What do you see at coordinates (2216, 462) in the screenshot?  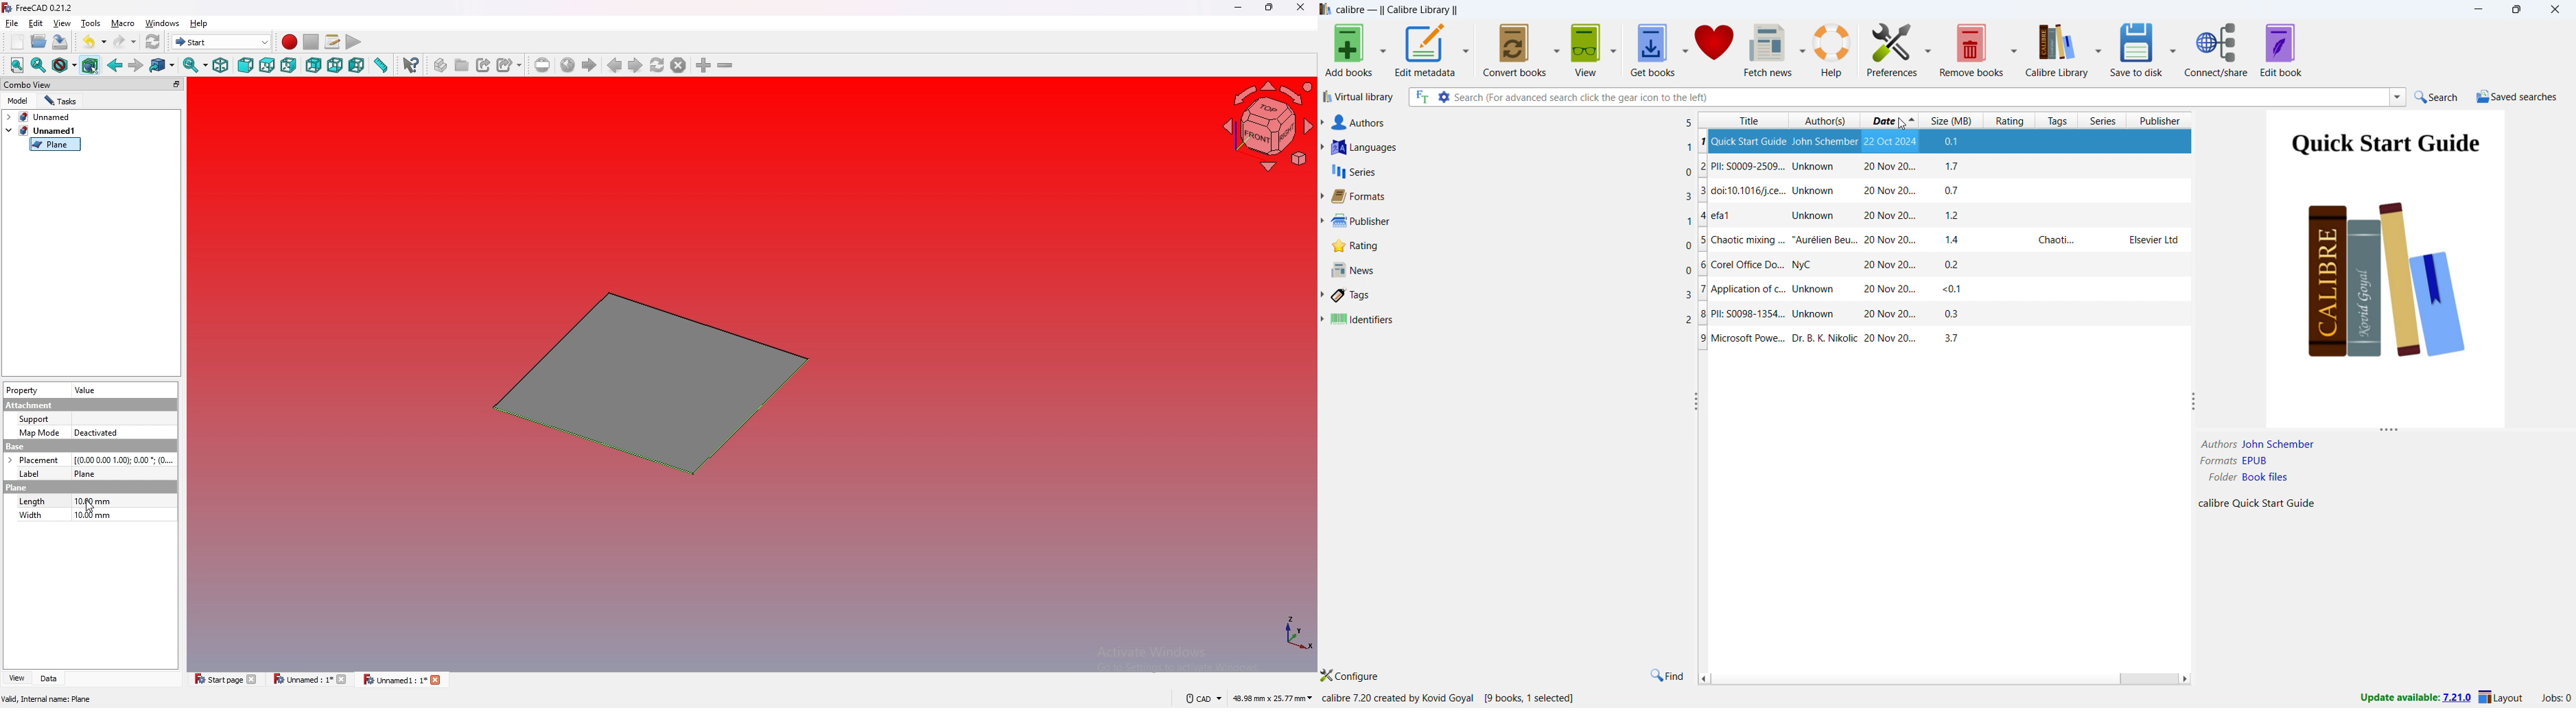 I see `Formats` at bounding box center [2216, 462].